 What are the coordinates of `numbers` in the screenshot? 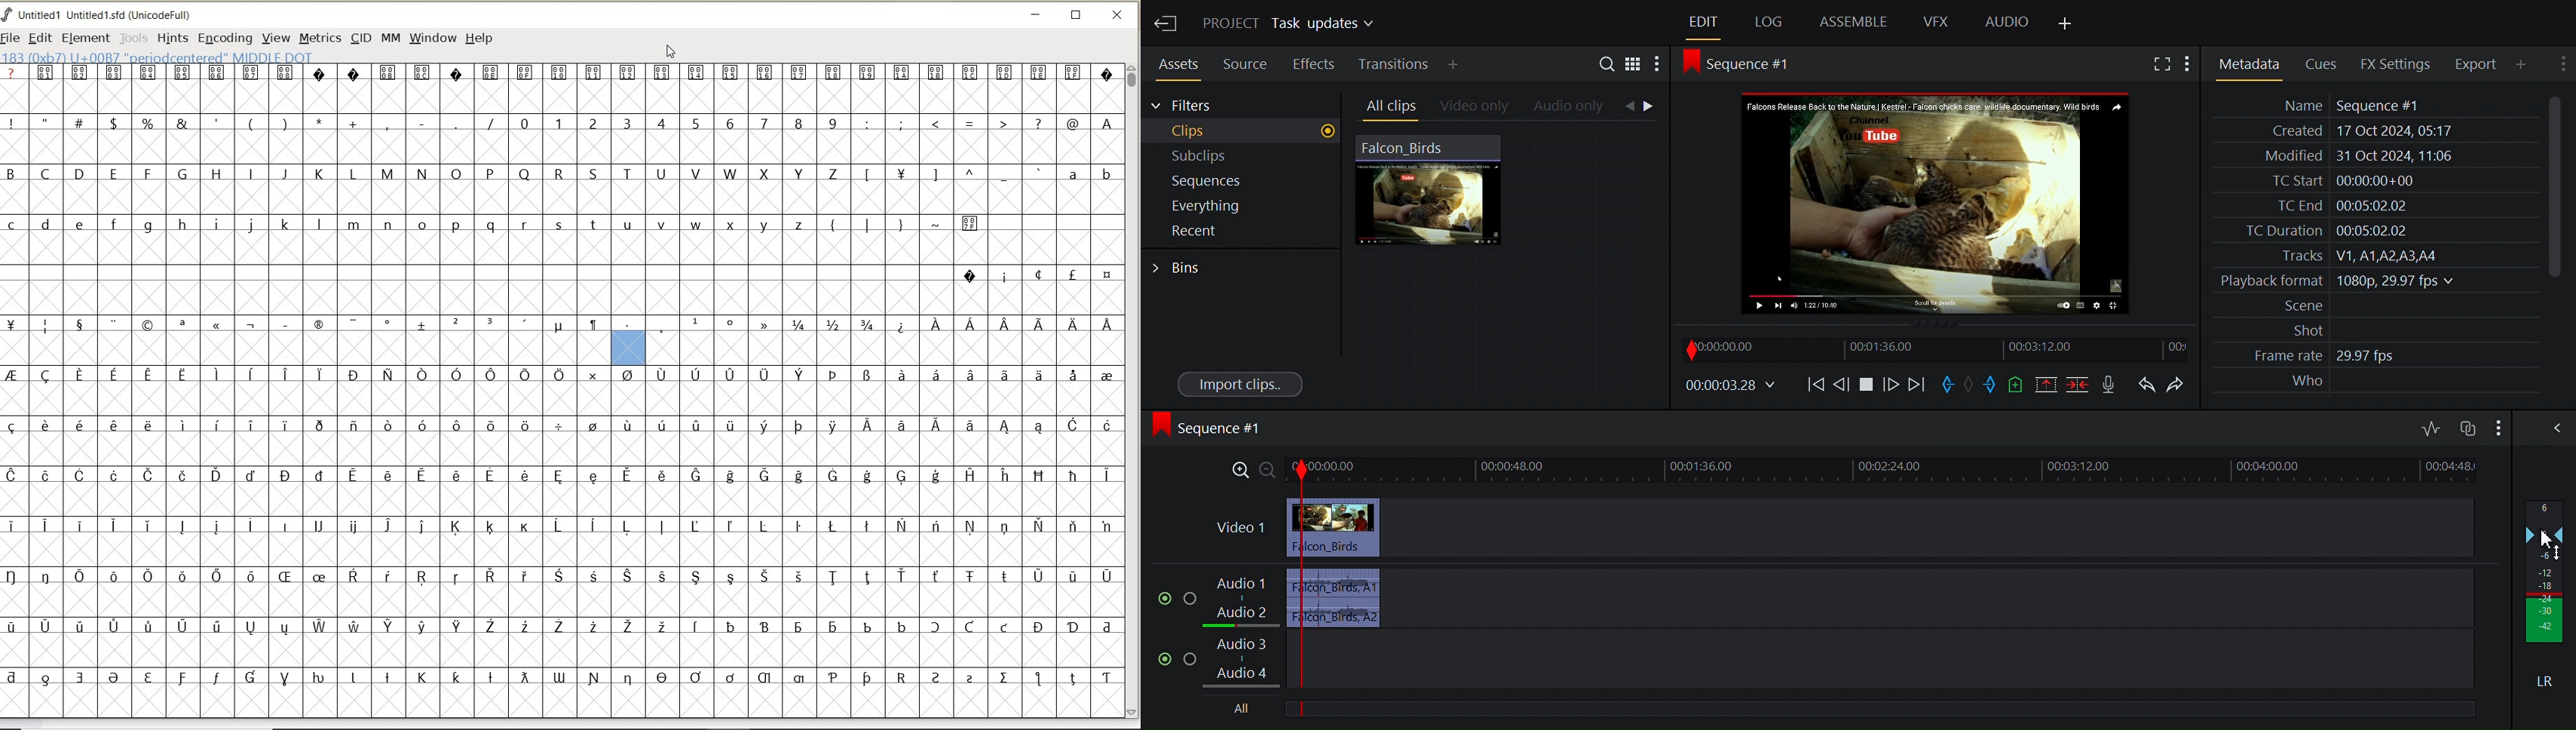 It's located at (675, 122).